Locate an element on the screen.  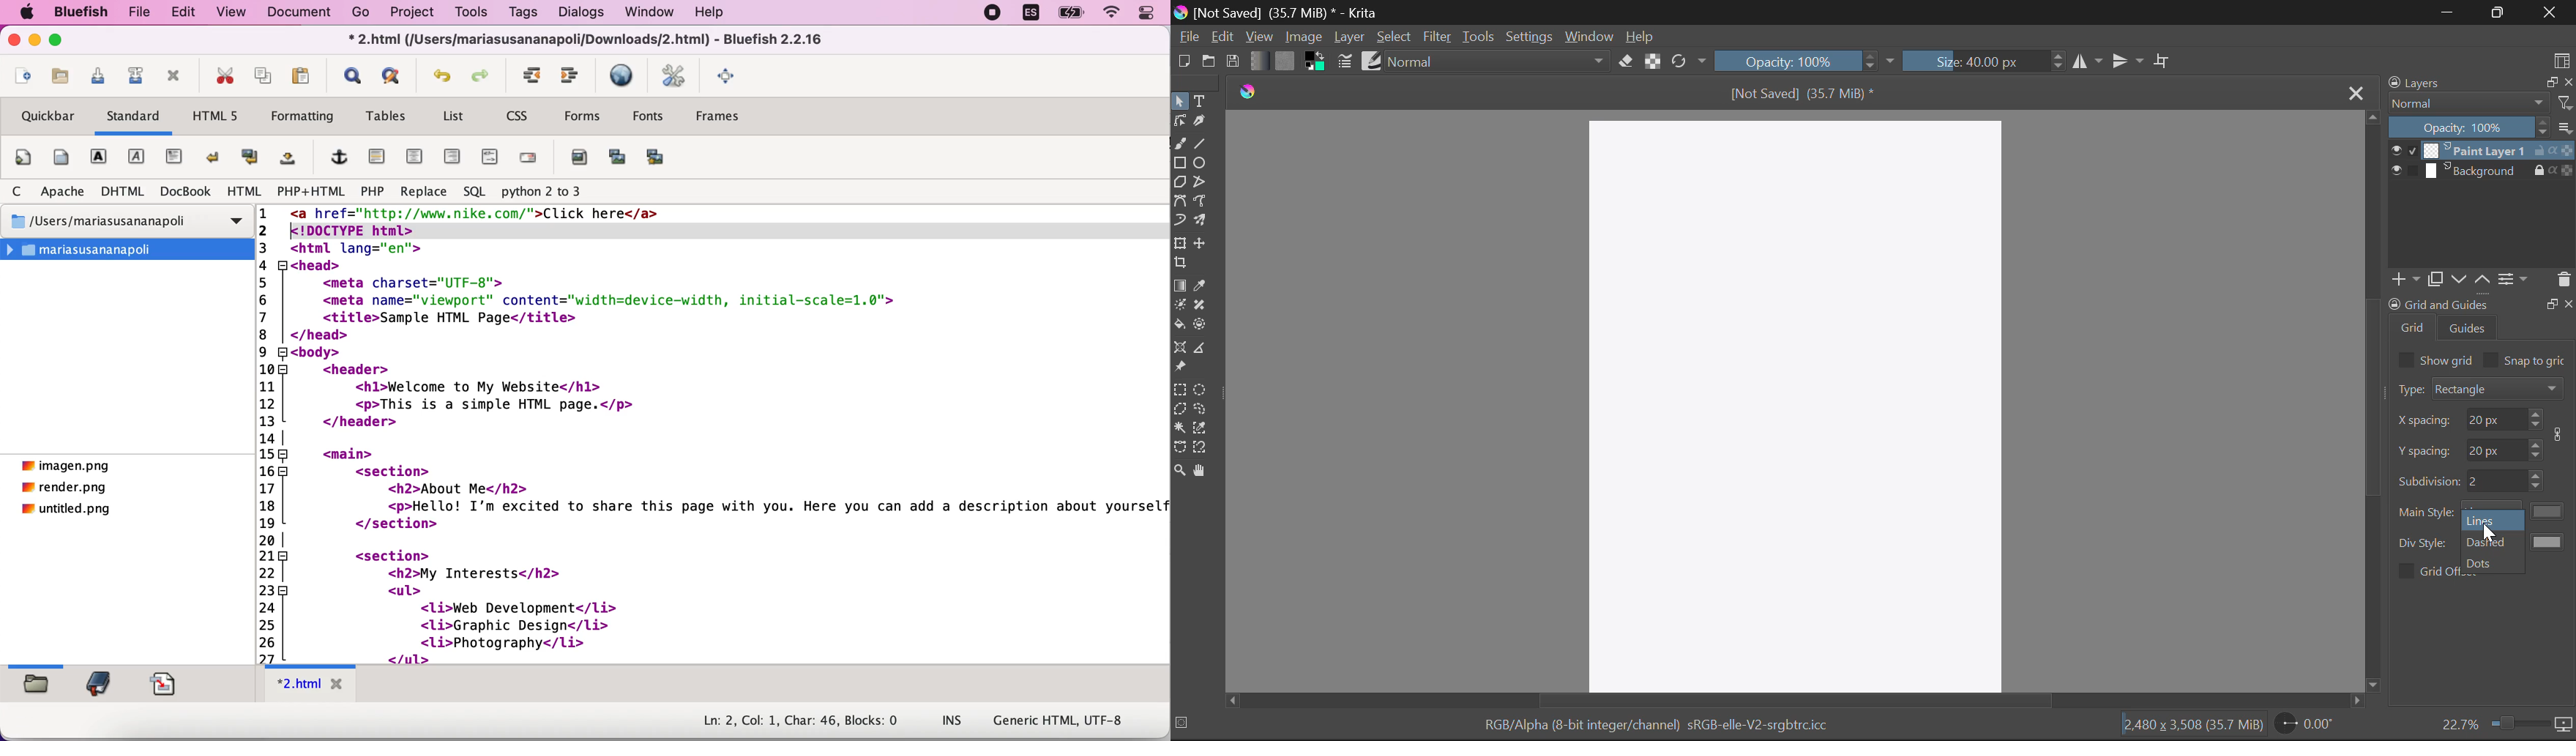
Eraser is located at coordinates (1626, 62).